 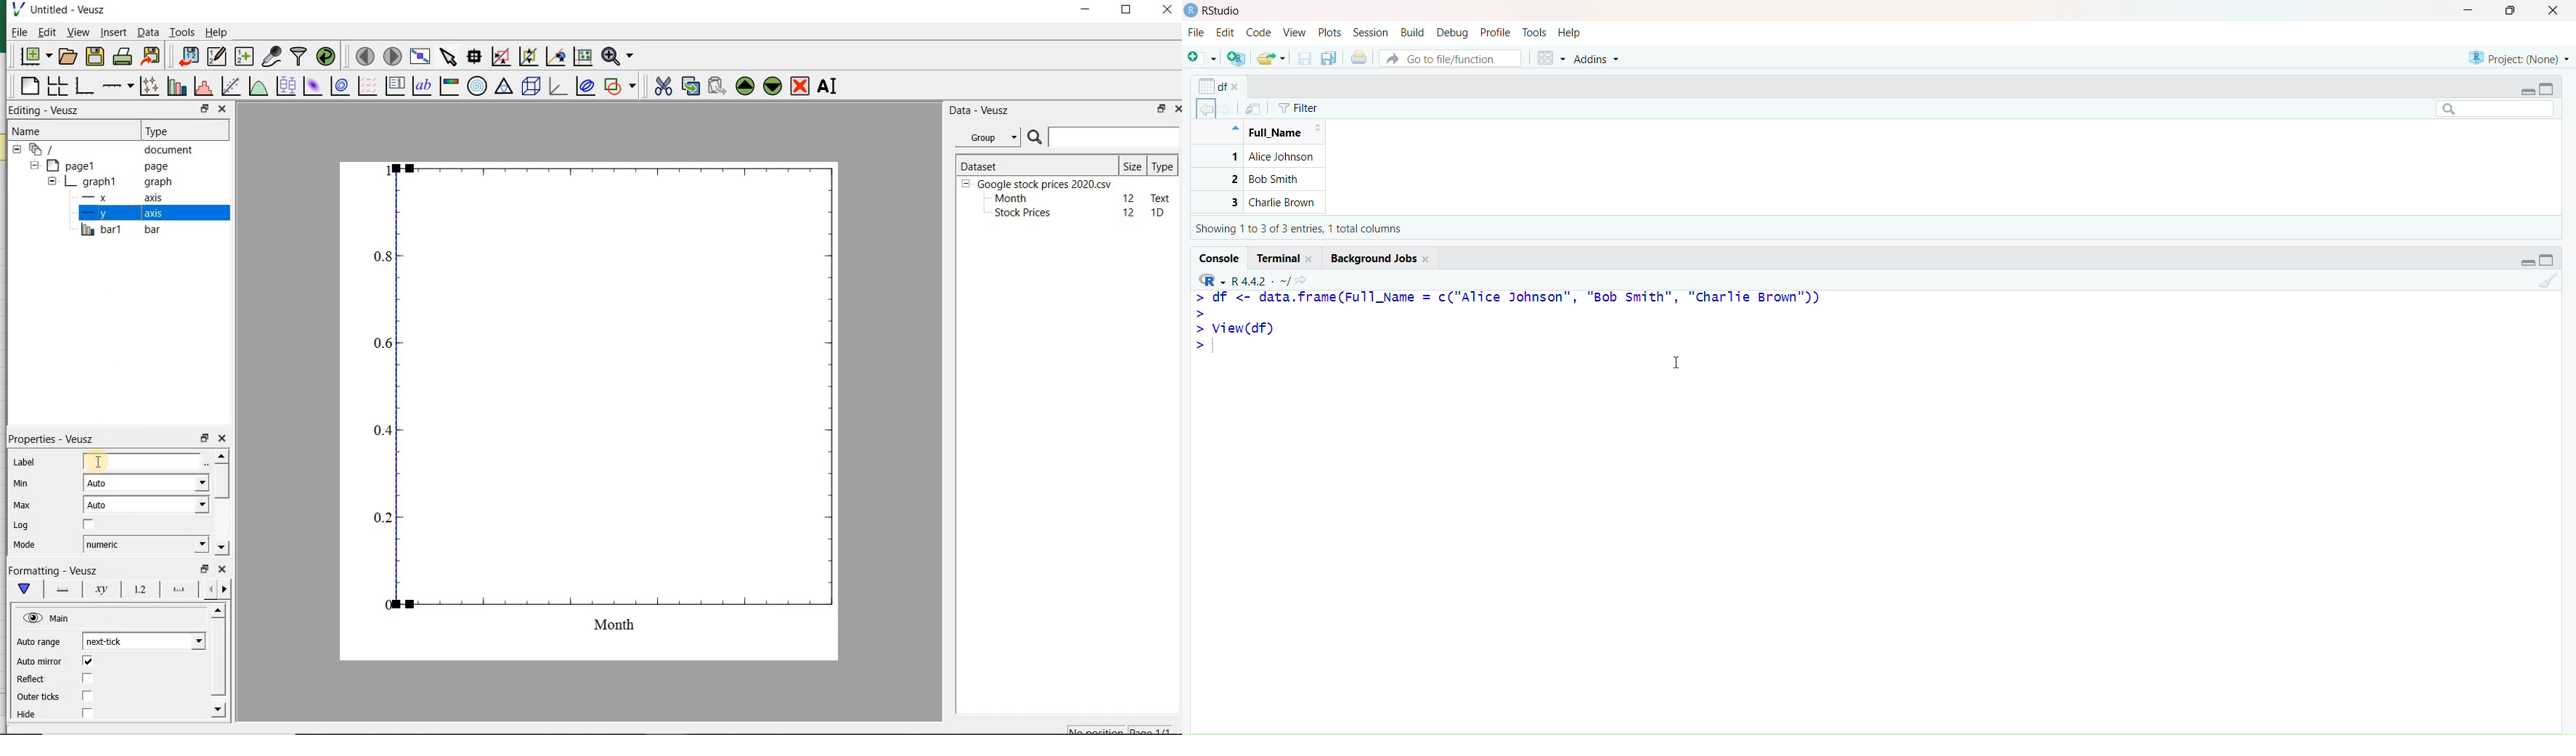 I want to click on move the selected widget down, so click(x=773, y=86).